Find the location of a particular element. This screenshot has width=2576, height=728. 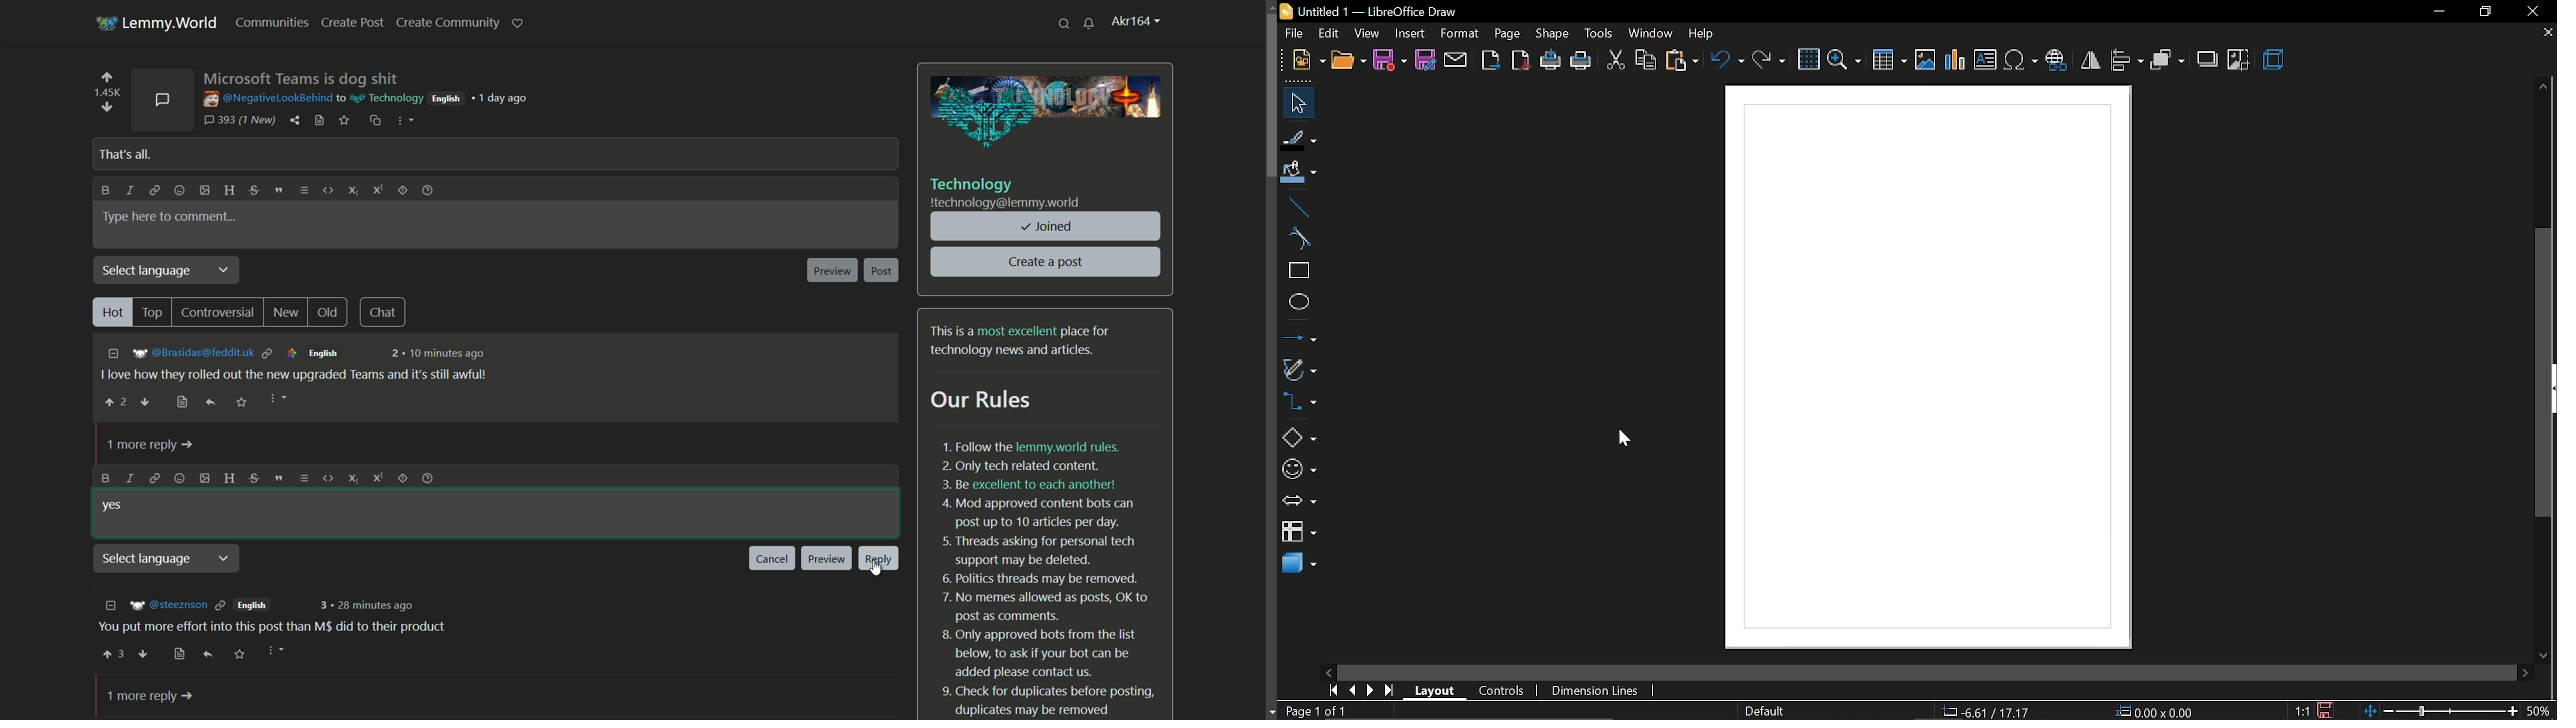

copy is located at coordinates (1645, 61).